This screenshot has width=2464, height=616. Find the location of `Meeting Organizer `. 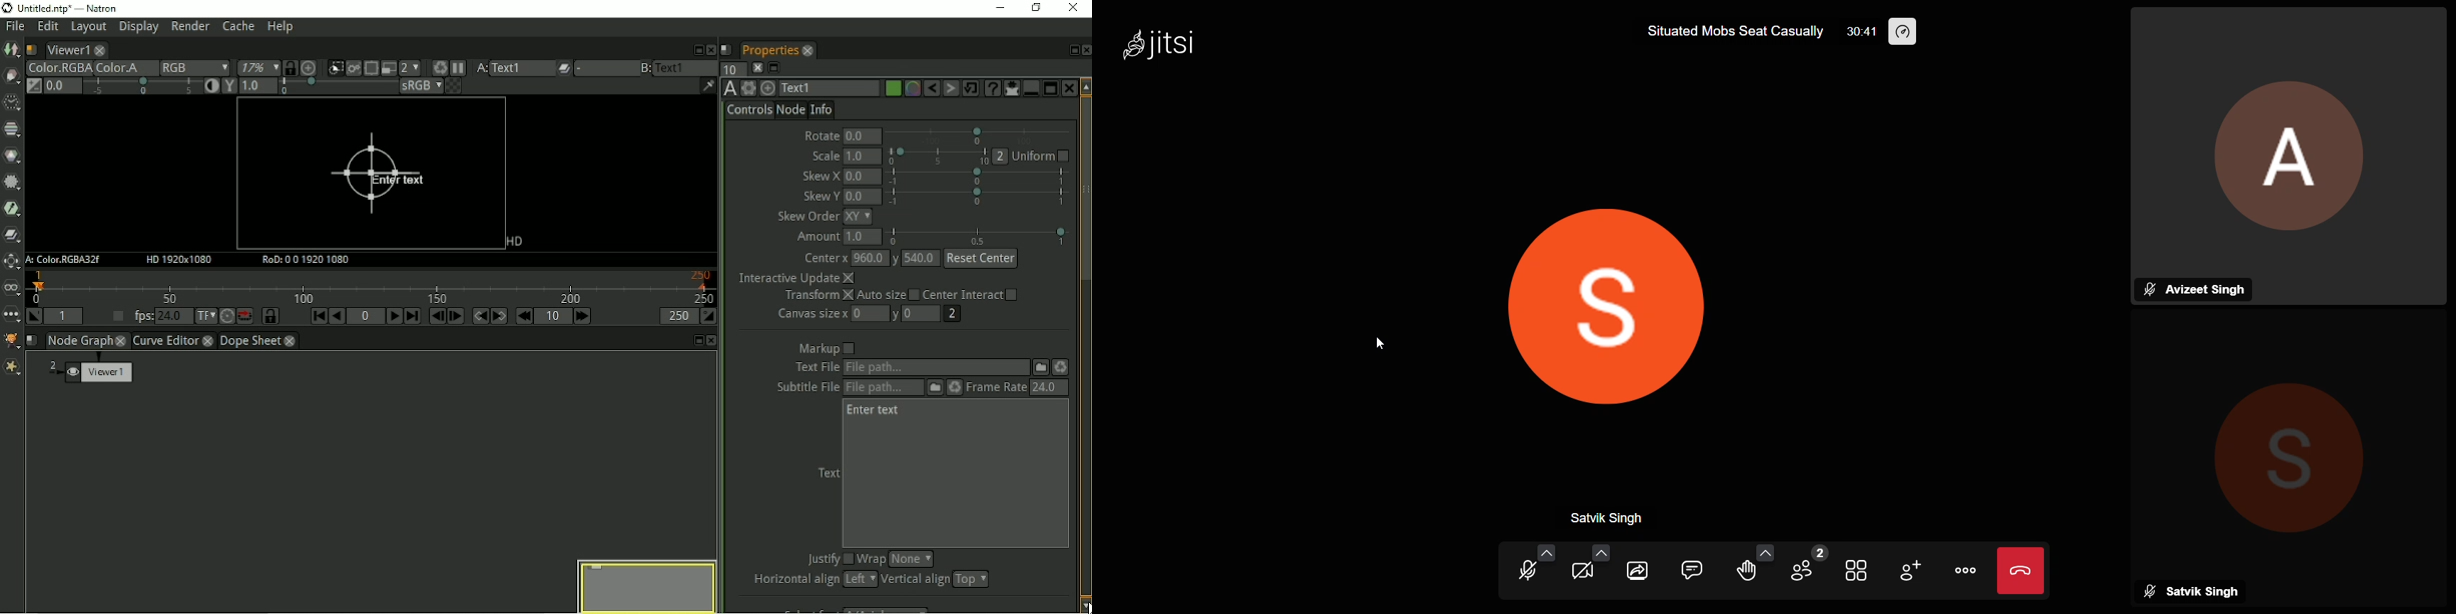

Meeting Organizer  is located at coordinates (2295, 134).